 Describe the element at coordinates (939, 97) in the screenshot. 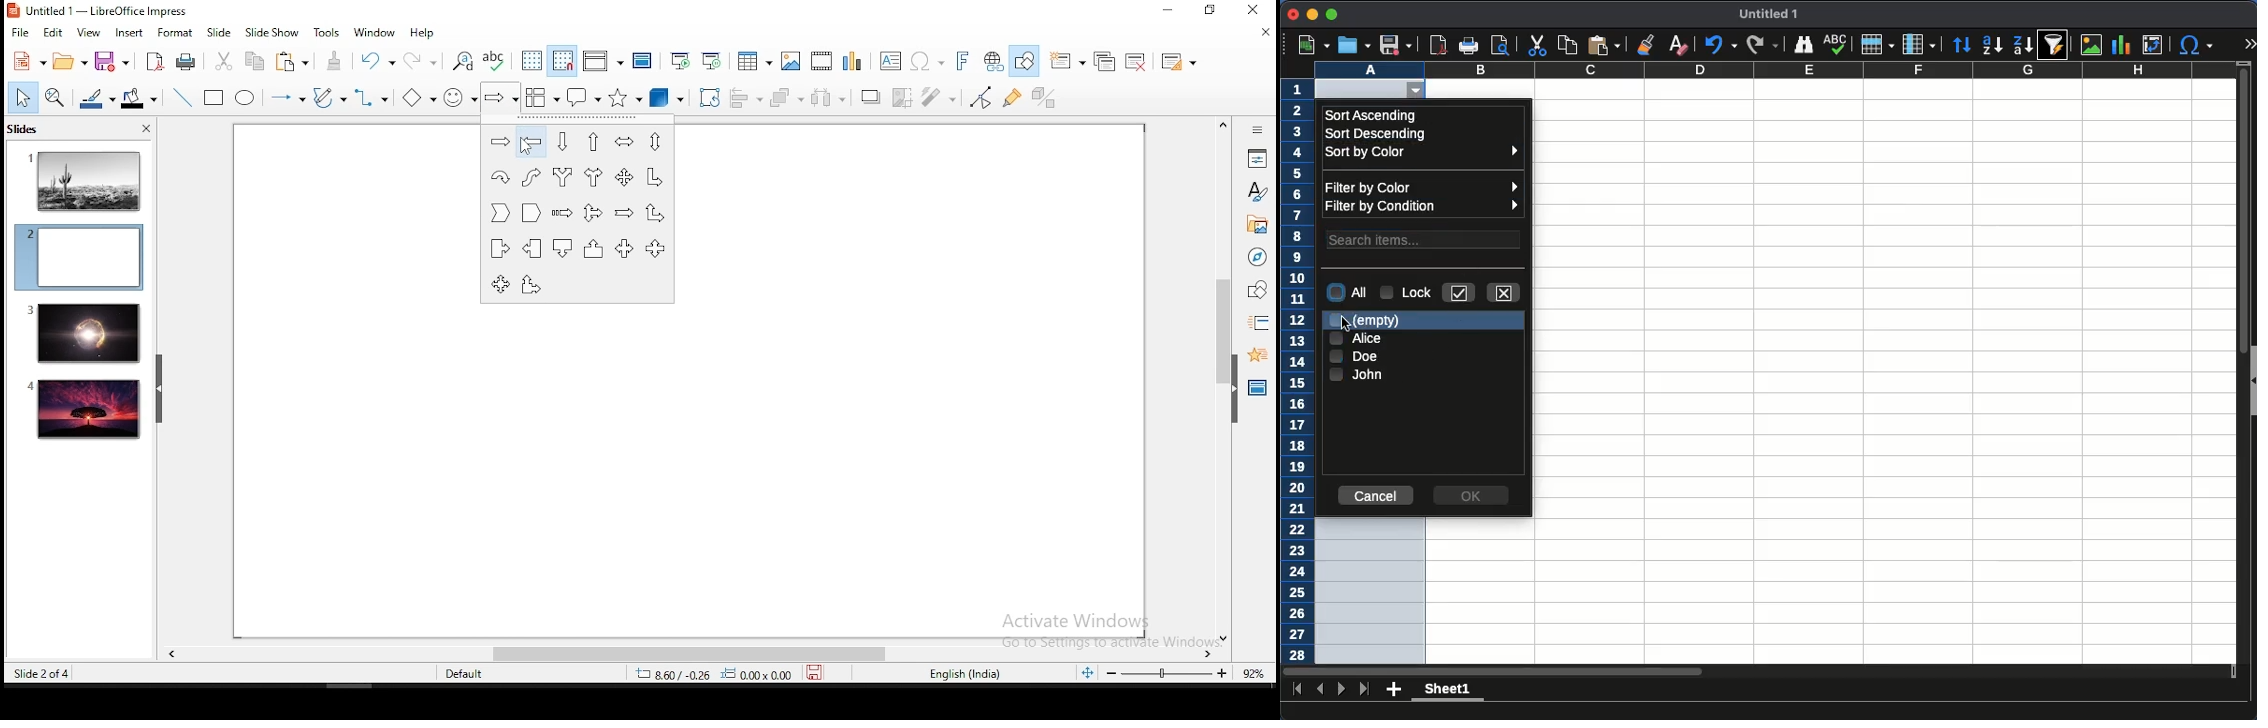

I see `filter` at that location.